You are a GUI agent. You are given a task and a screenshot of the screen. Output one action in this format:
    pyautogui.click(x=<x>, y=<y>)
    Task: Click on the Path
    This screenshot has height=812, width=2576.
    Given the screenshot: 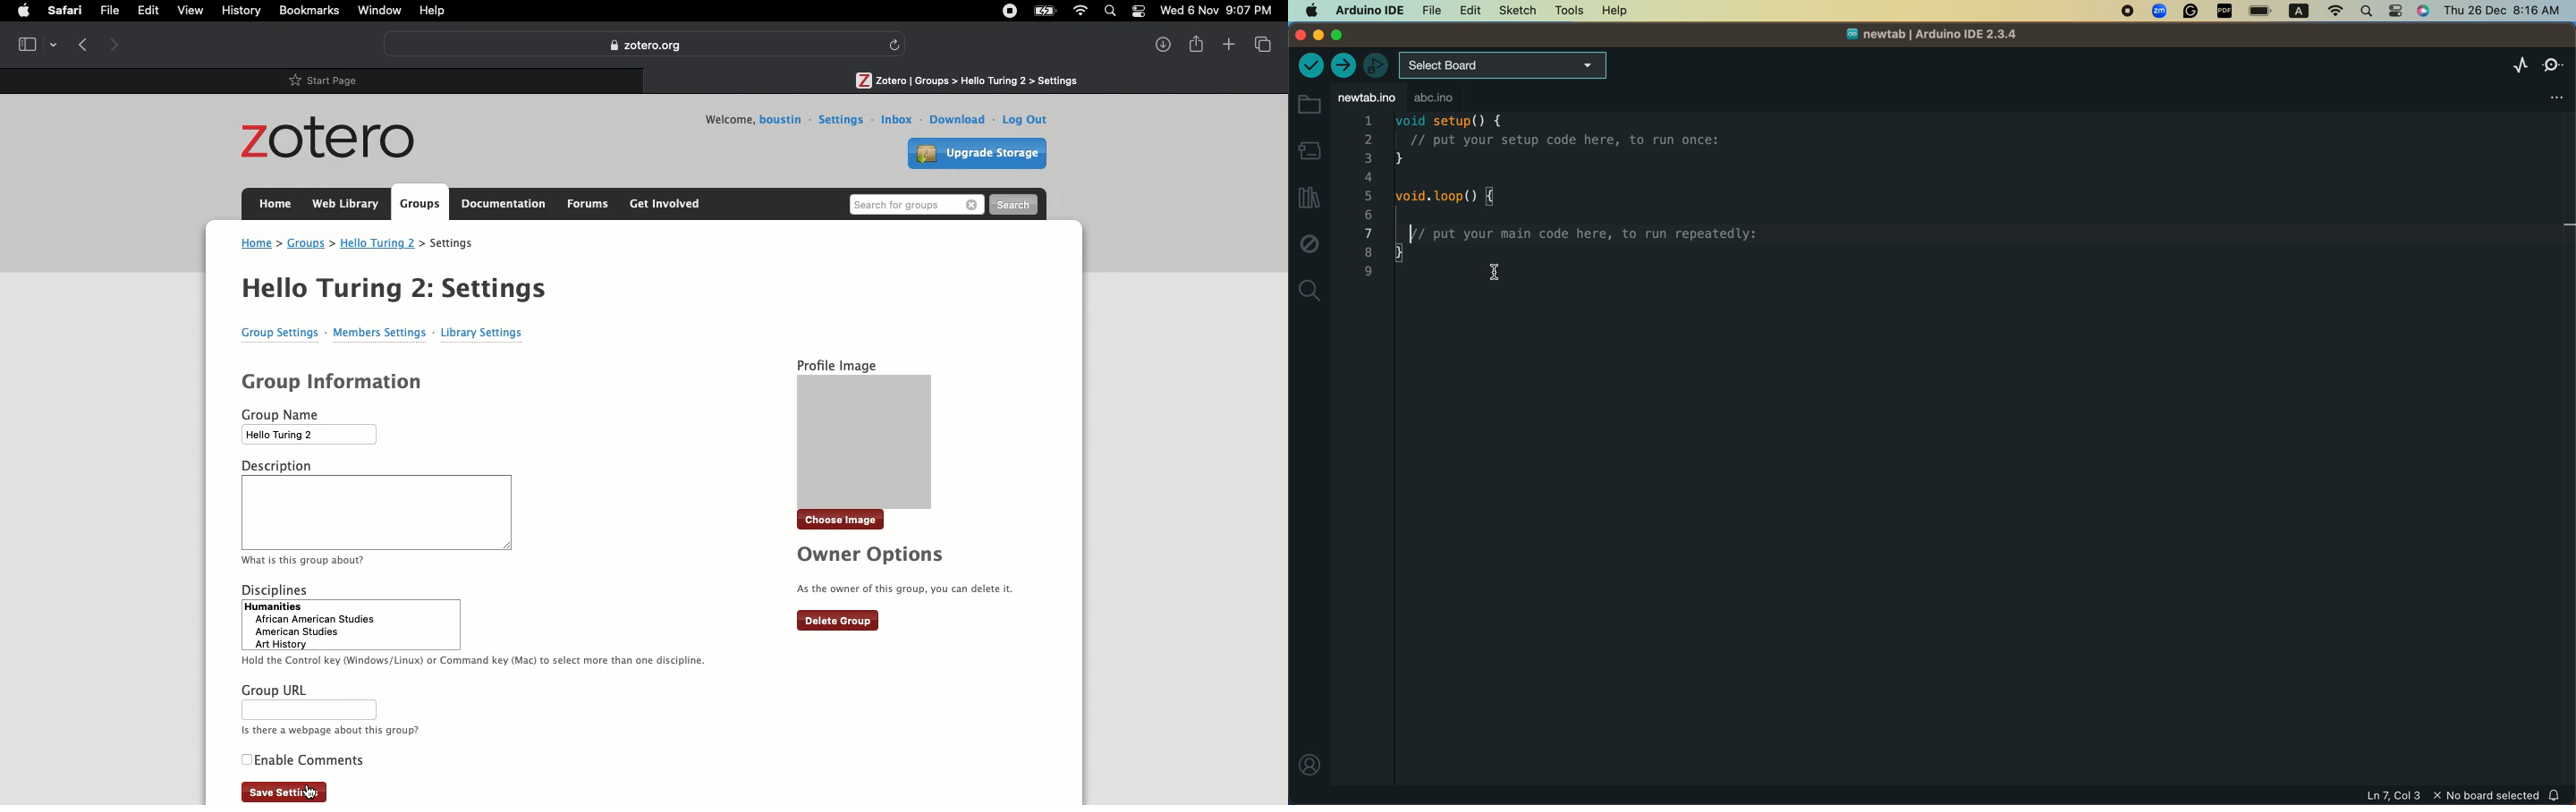 What is the action you would take?
    pyautogui.click(x=966, y=78)
    